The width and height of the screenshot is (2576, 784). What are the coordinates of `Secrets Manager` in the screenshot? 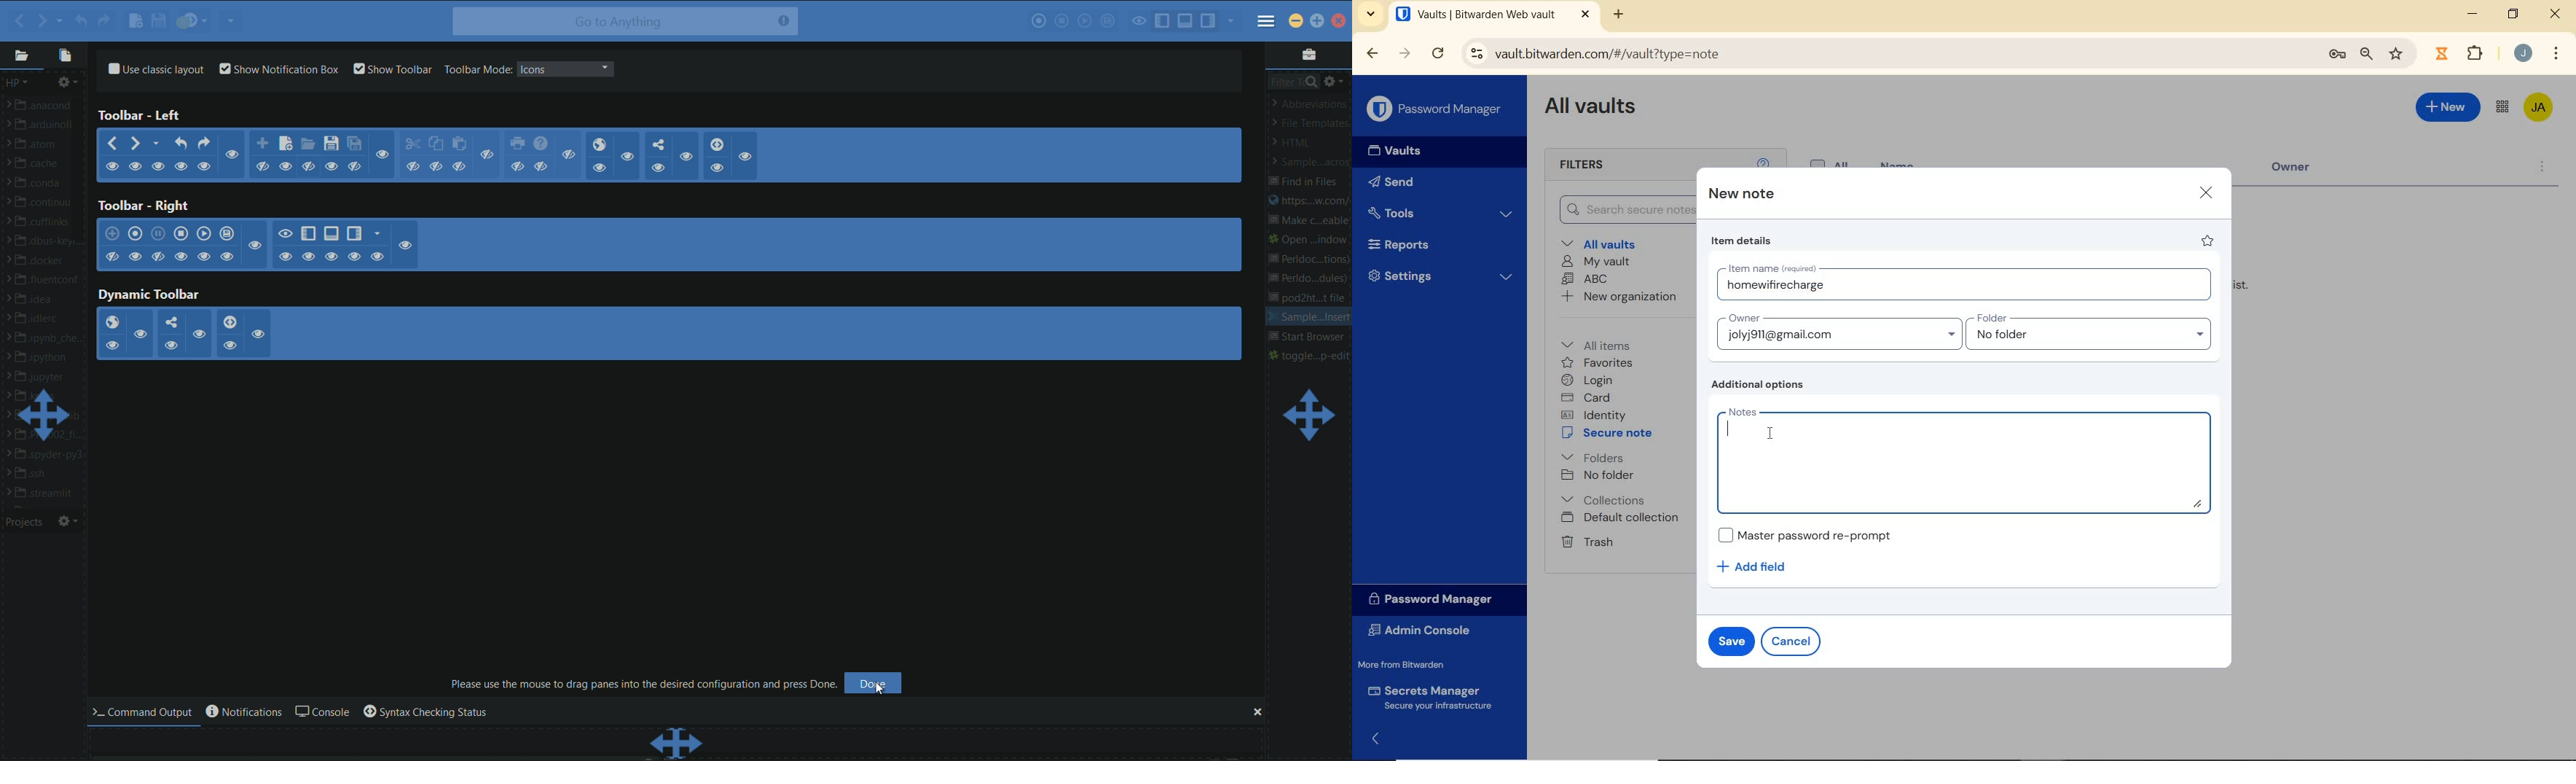 It's located at (1434, 697).